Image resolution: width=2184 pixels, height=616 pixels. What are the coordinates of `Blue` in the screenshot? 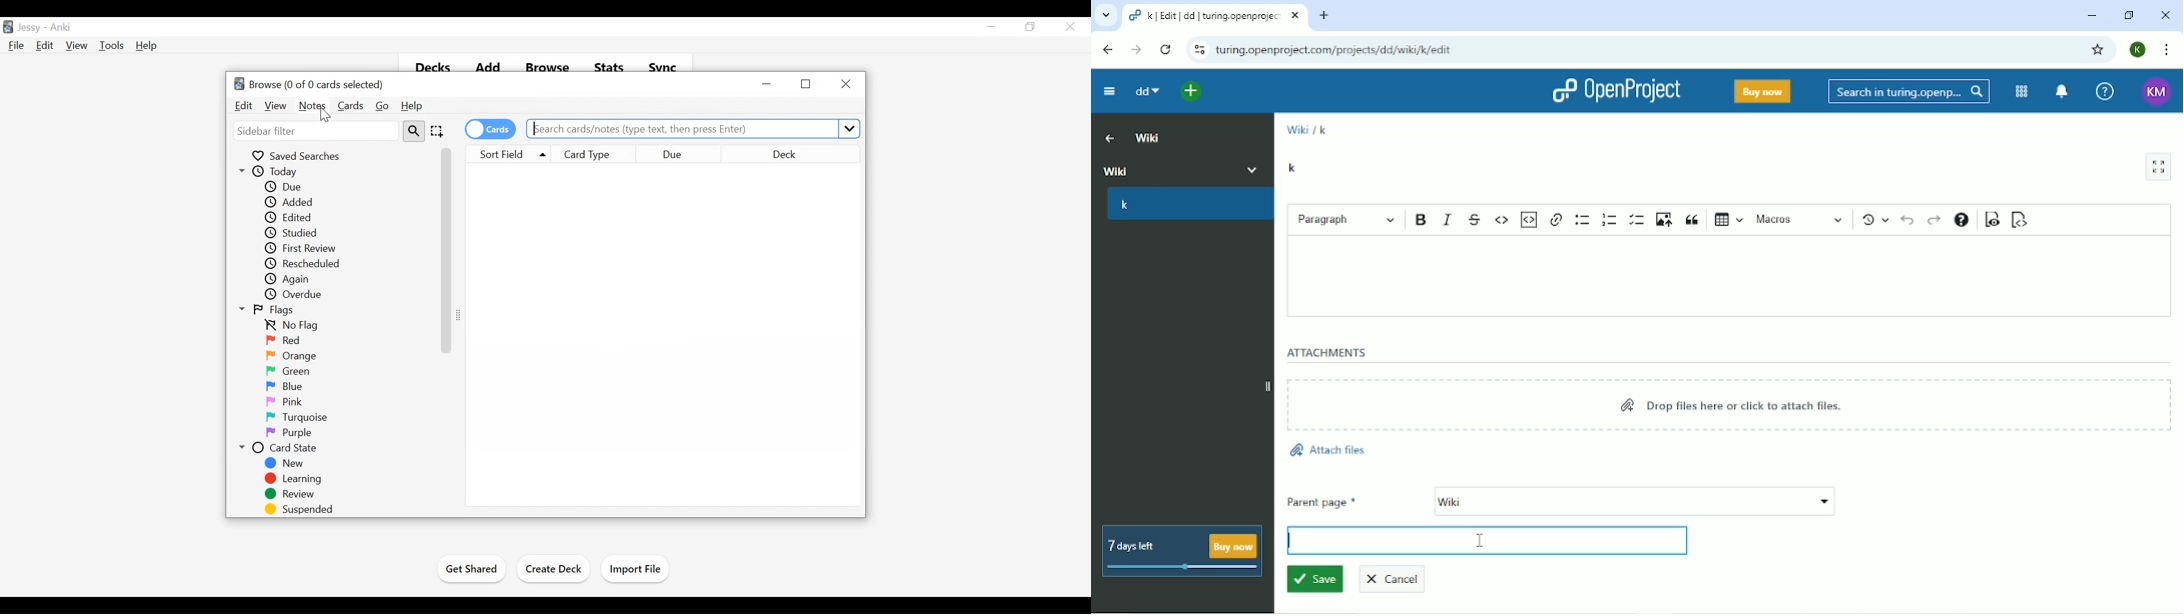 It's located at (285, 387).